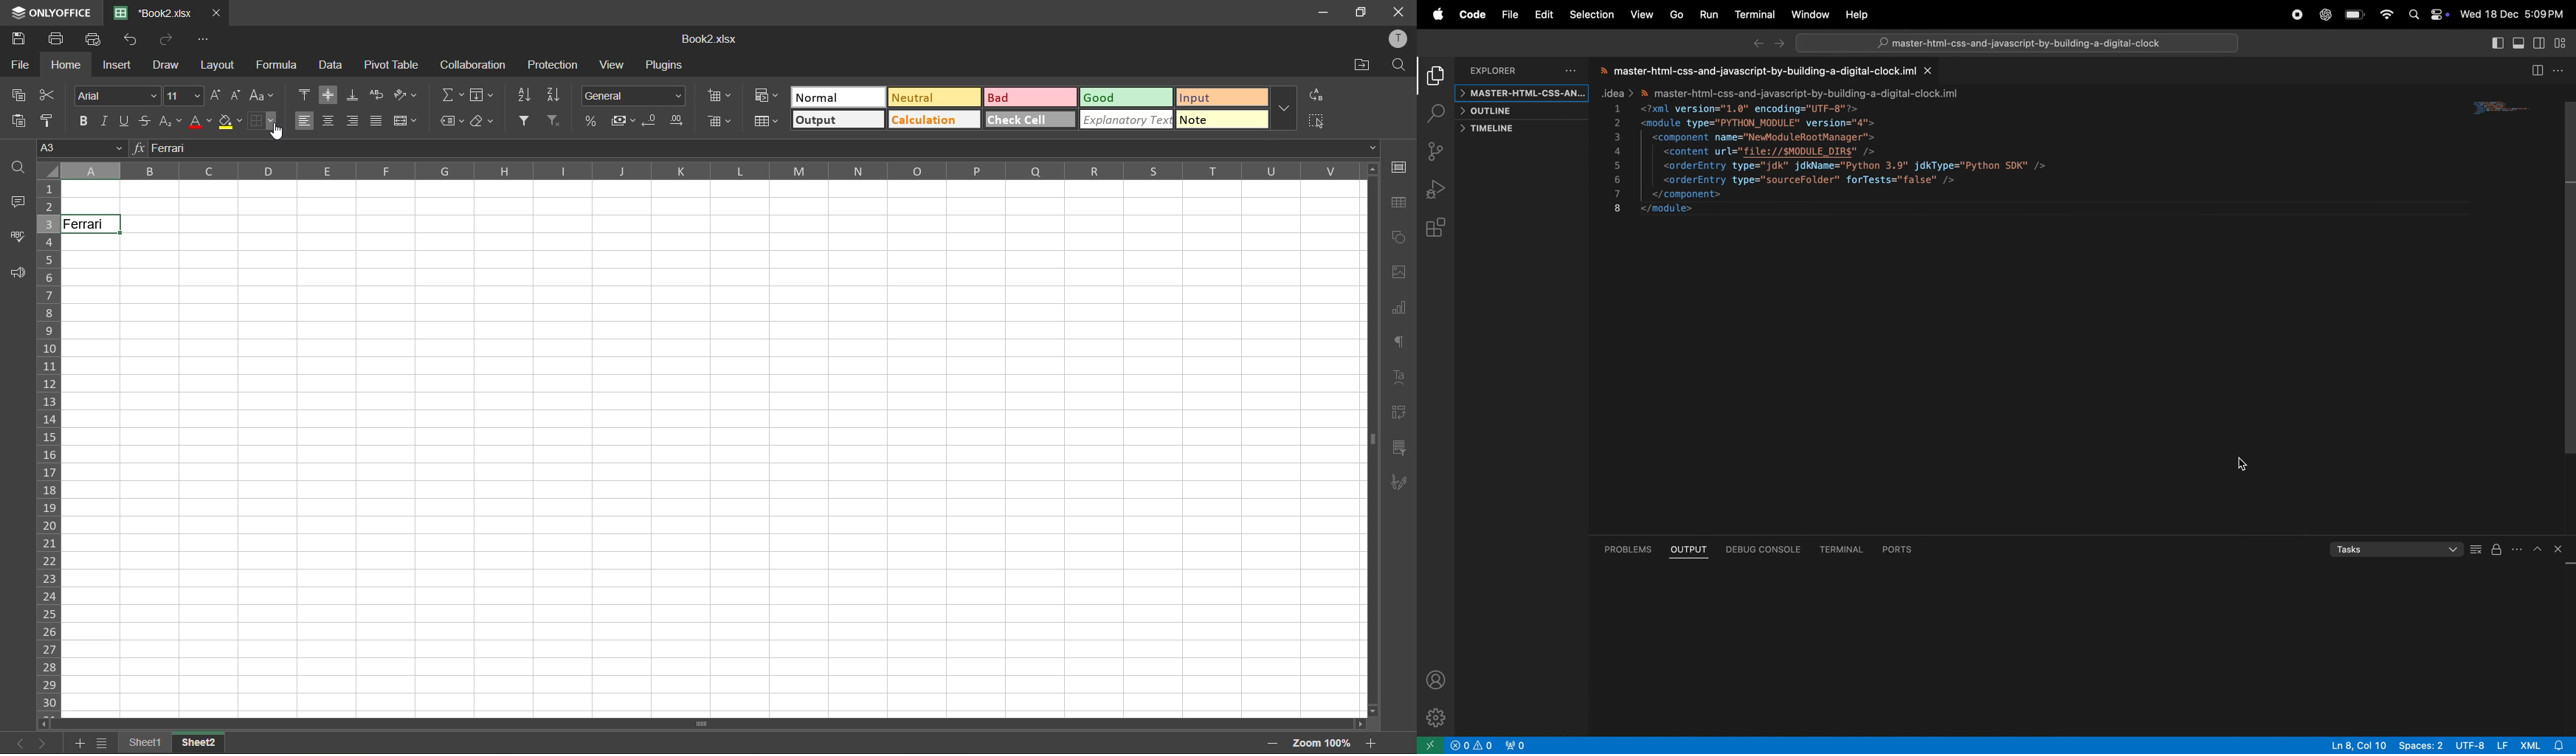 The width and height of the screenshot is (2576, 756). What do you see at coordinates (219, 13) in the screenshot?
I see `close` at bounding box center [219, 13].